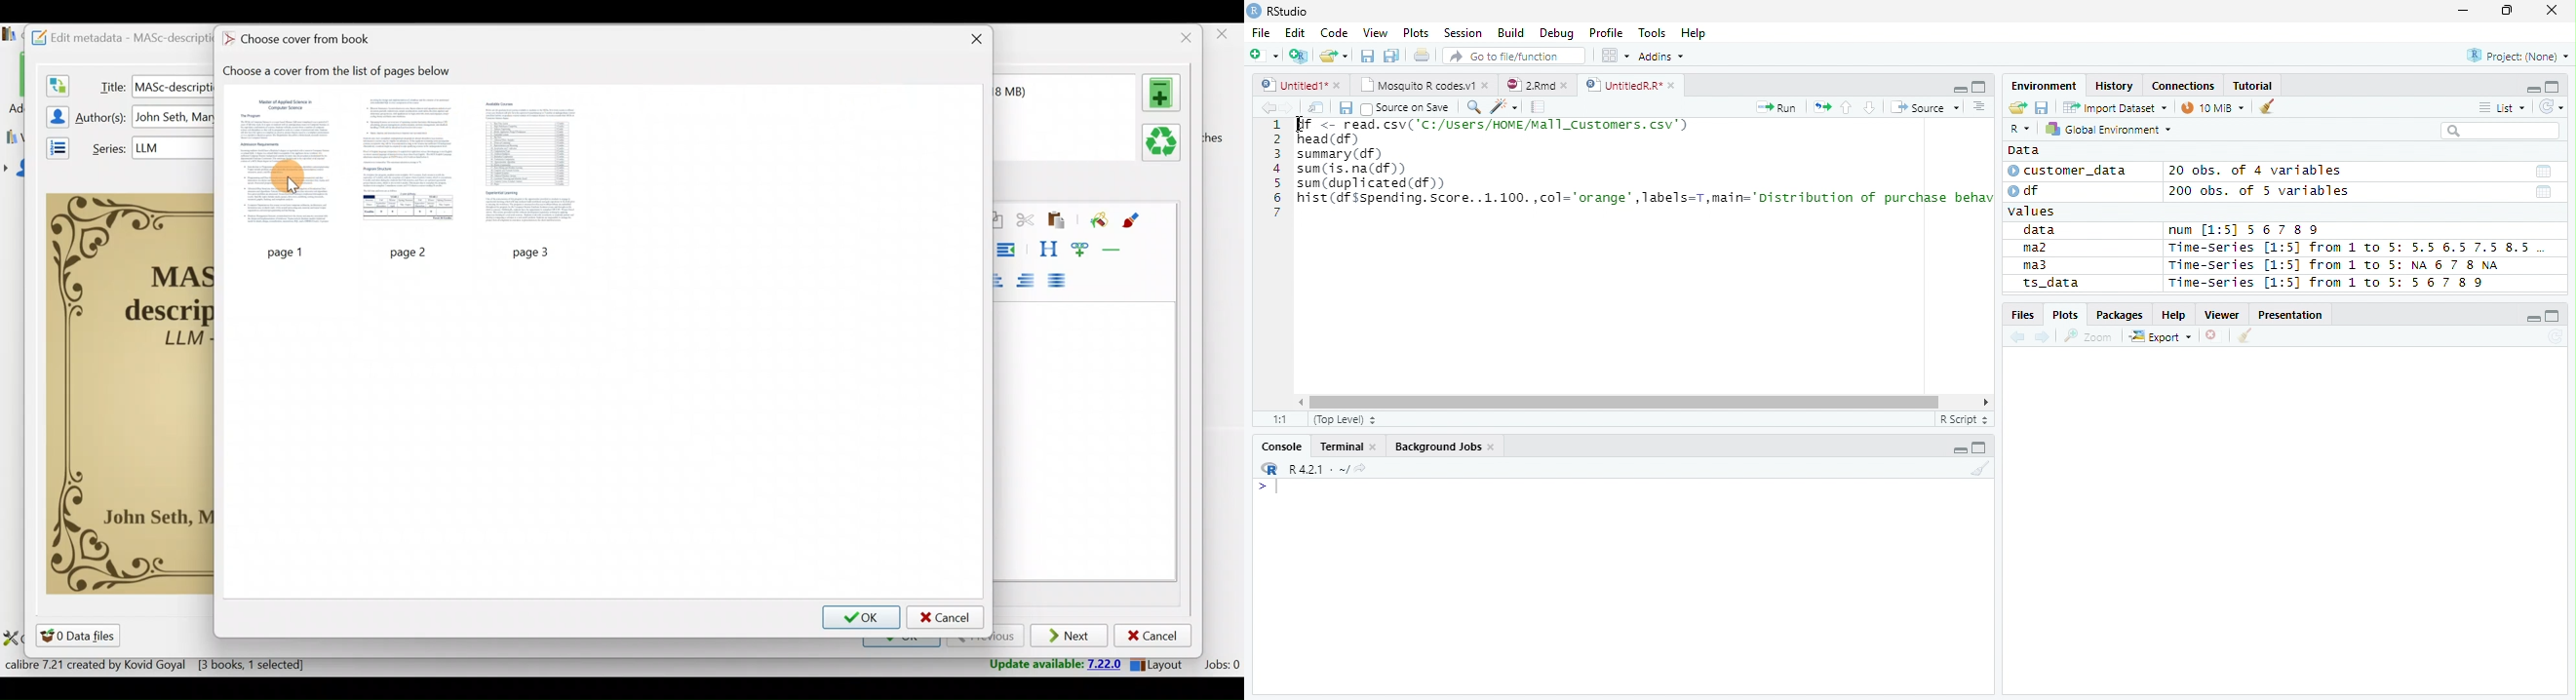 Image resolution: width=2576 pixels, height=700 pixels. I want to click on Cancel, so click(1153, 636).